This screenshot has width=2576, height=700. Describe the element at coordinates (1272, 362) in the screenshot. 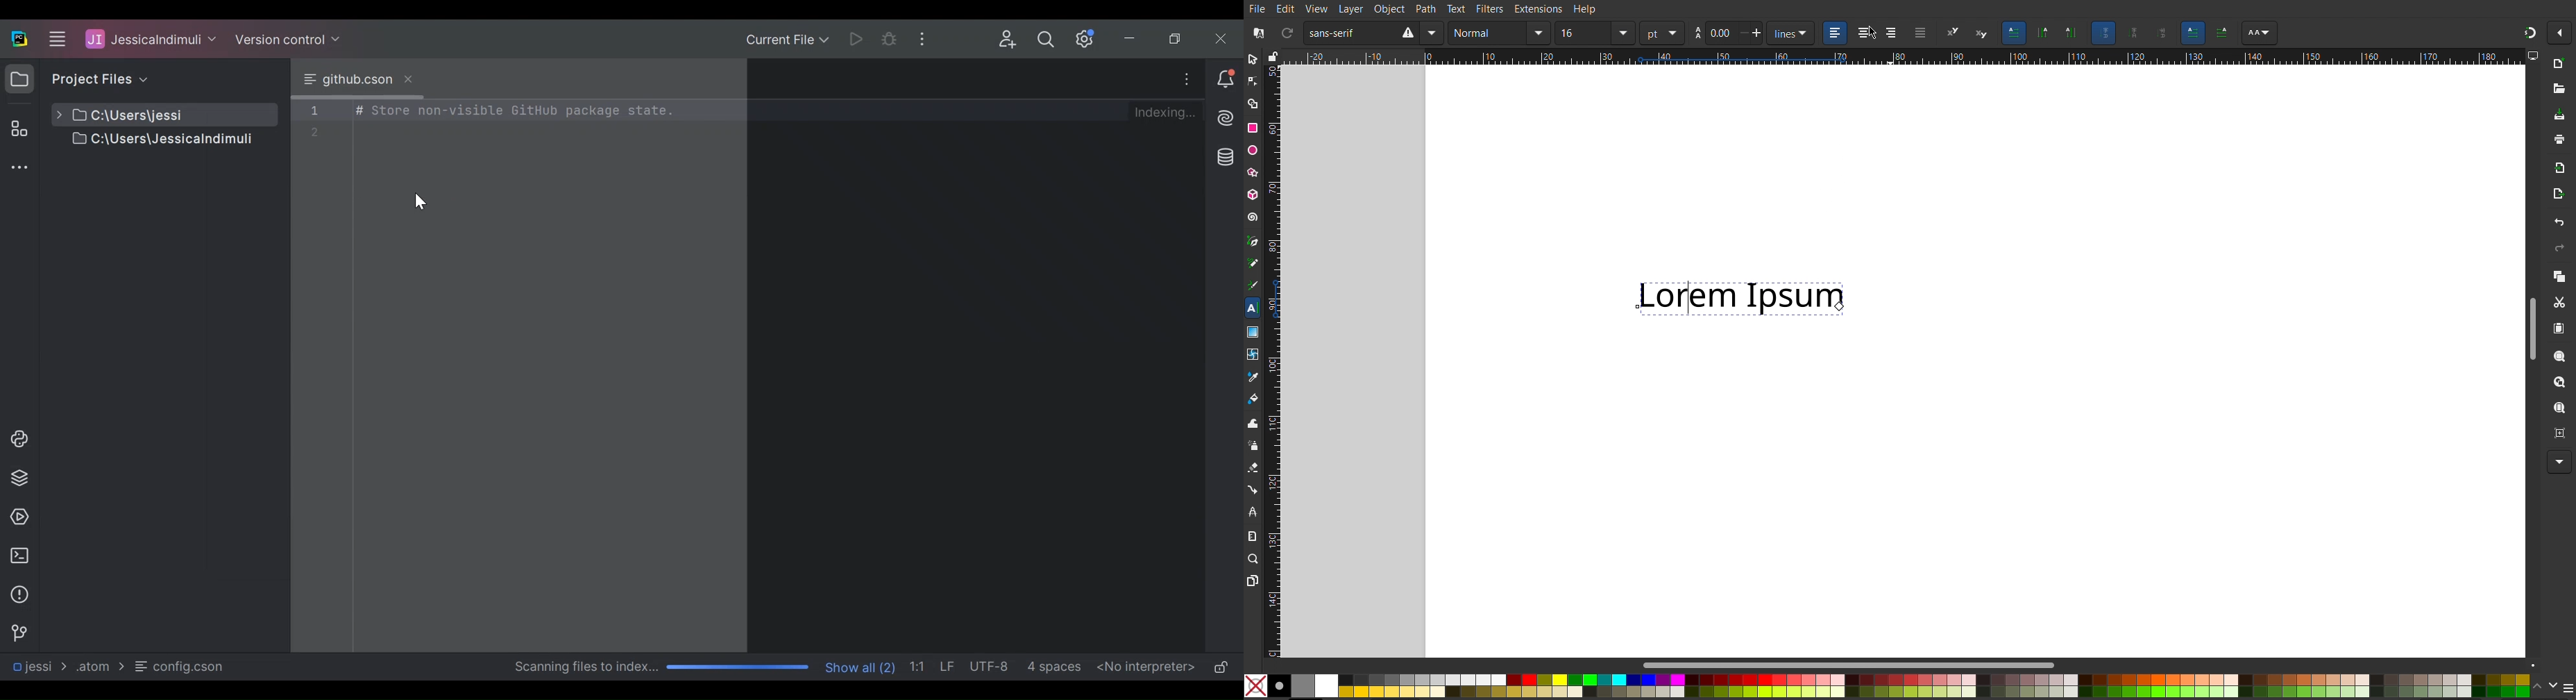

I see `Vertical Ruler` at that location.